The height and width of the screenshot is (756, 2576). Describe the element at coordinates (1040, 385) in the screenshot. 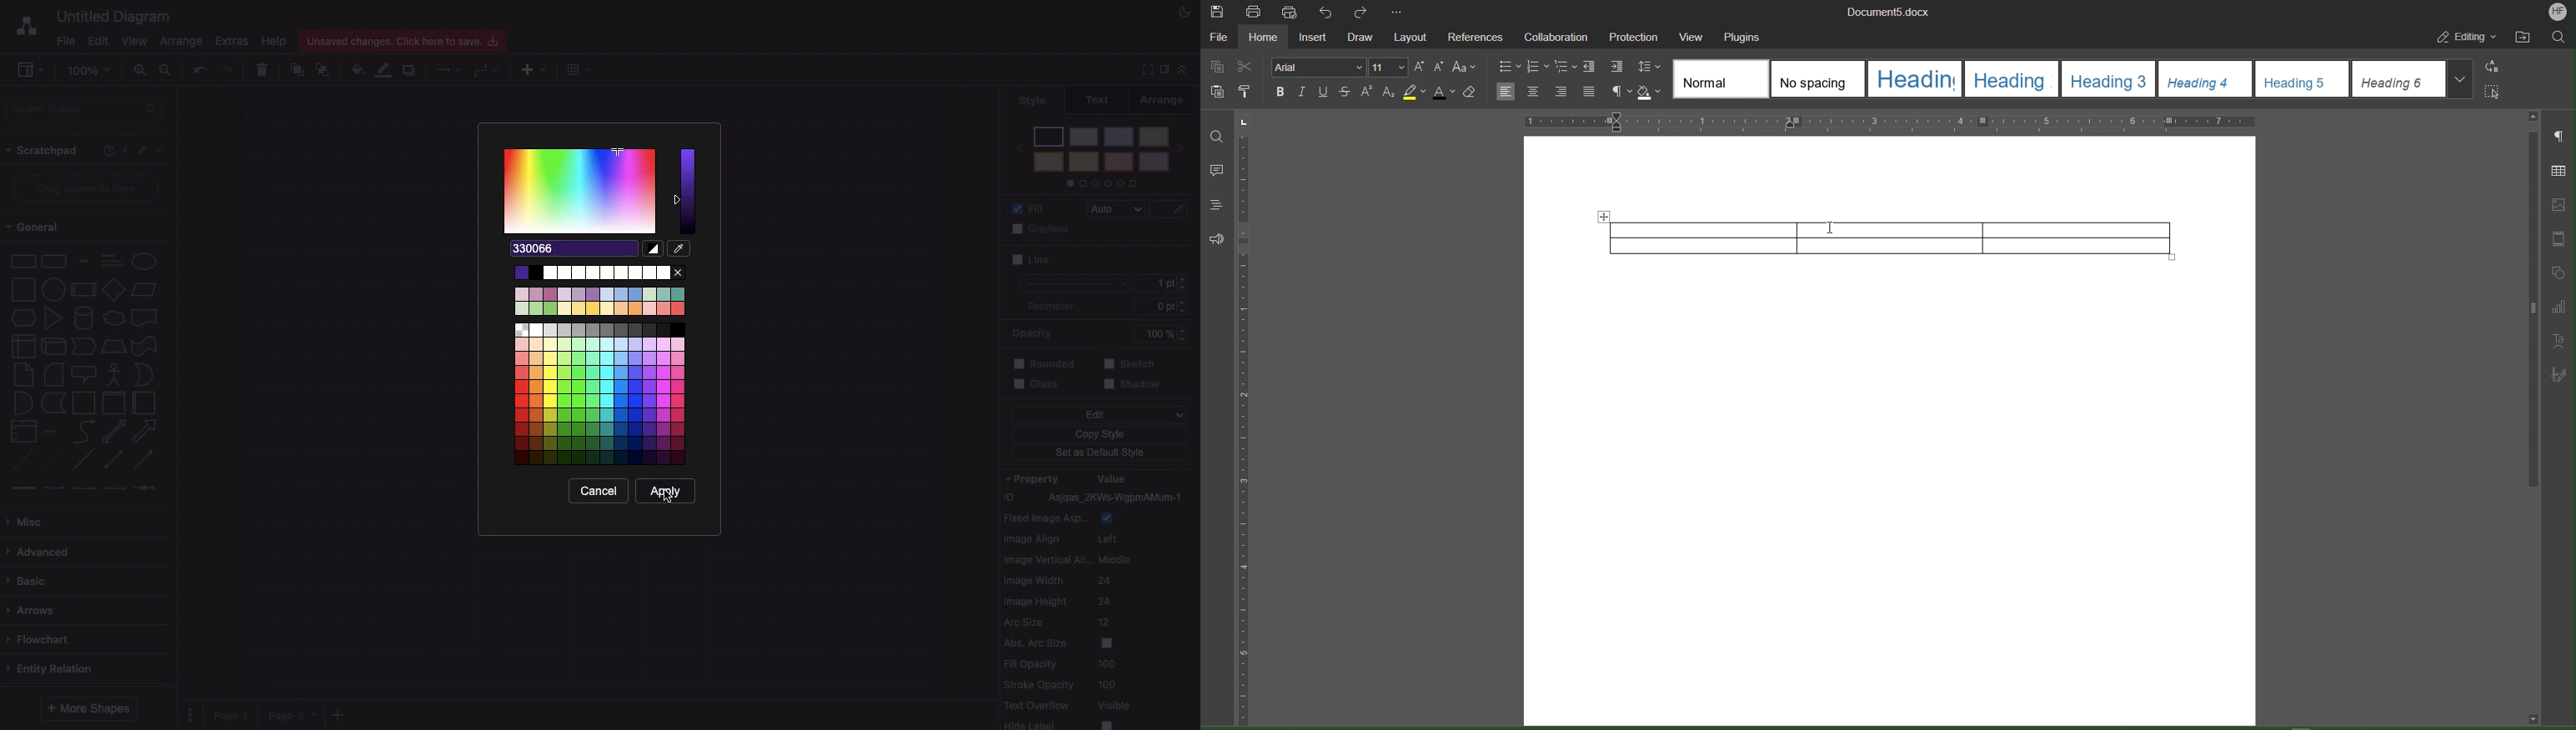

I see `Glass` at that location.